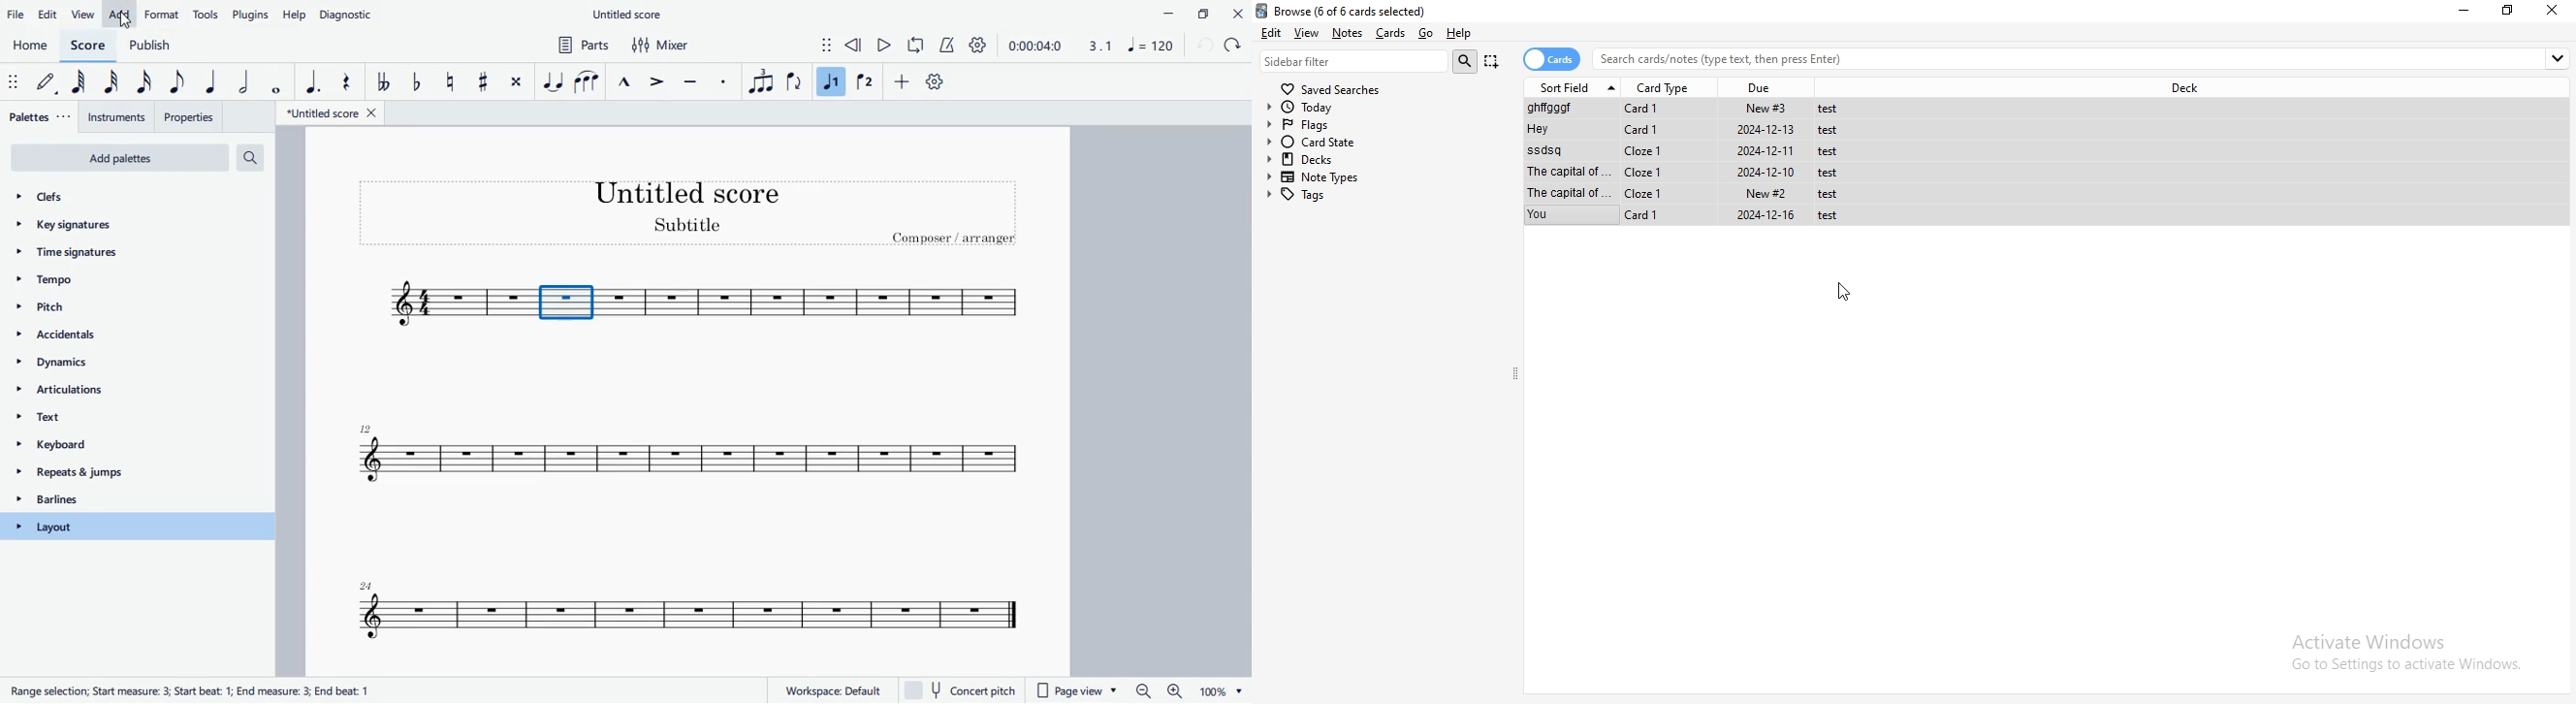 The image size is (2576, 728). I want to click on key signatures, so click(106, 229).